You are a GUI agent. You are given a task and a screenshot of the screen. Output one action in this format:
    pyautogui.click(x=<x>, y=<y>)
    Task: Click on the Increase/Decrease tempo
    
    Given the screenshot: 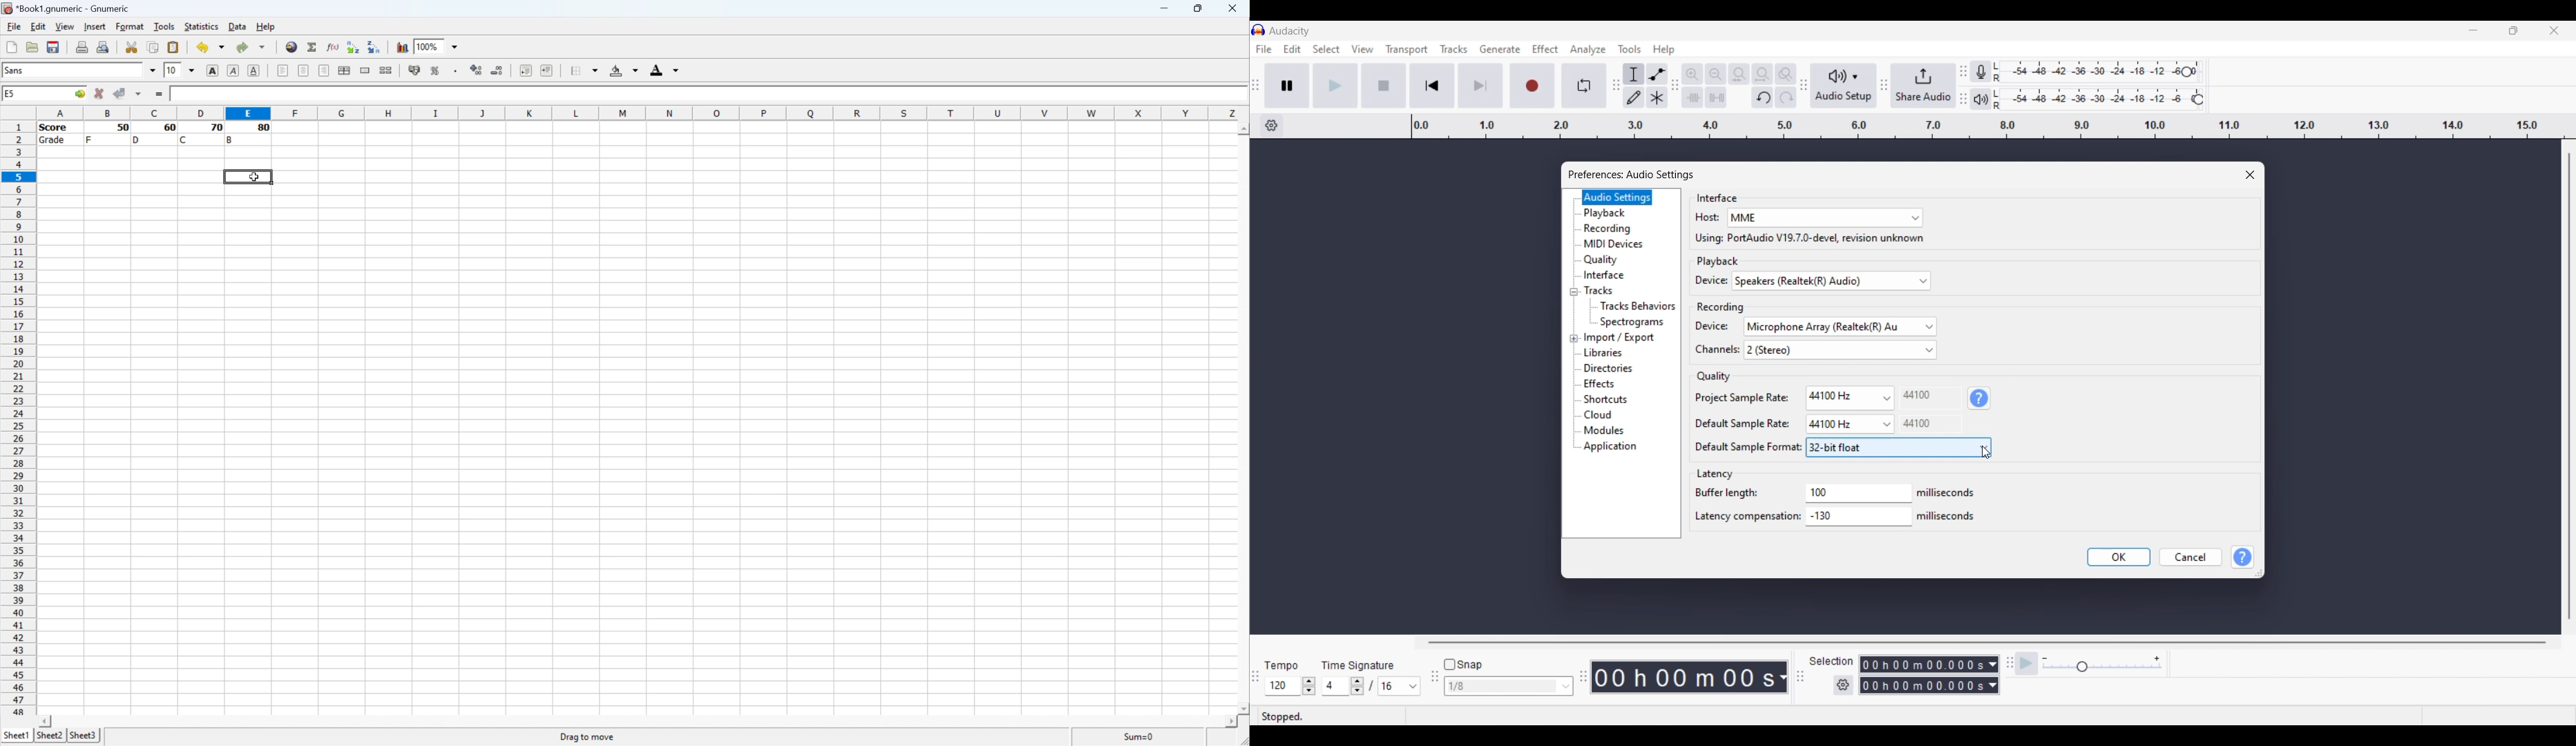 What is the action you would take?
    pyautogui.click(x=1309, y=686)
    